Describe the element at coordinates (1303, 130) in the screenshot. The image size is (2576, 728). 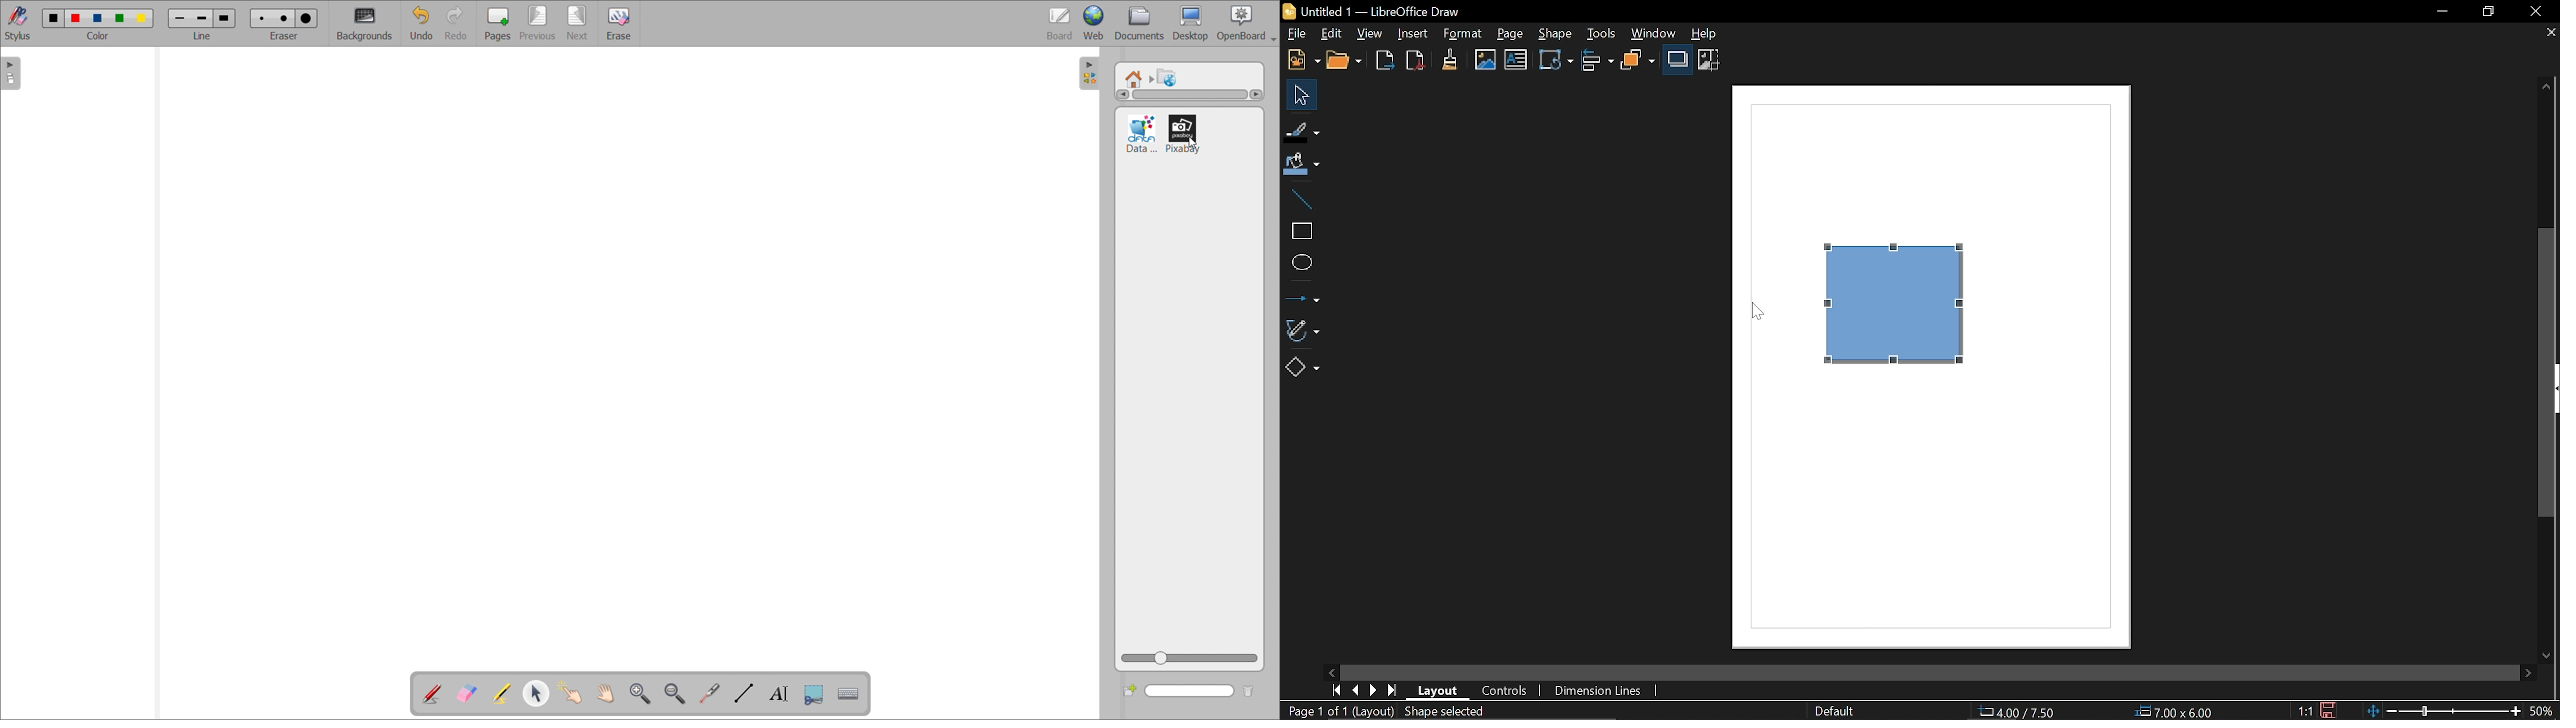
I see `fill line` at that location.